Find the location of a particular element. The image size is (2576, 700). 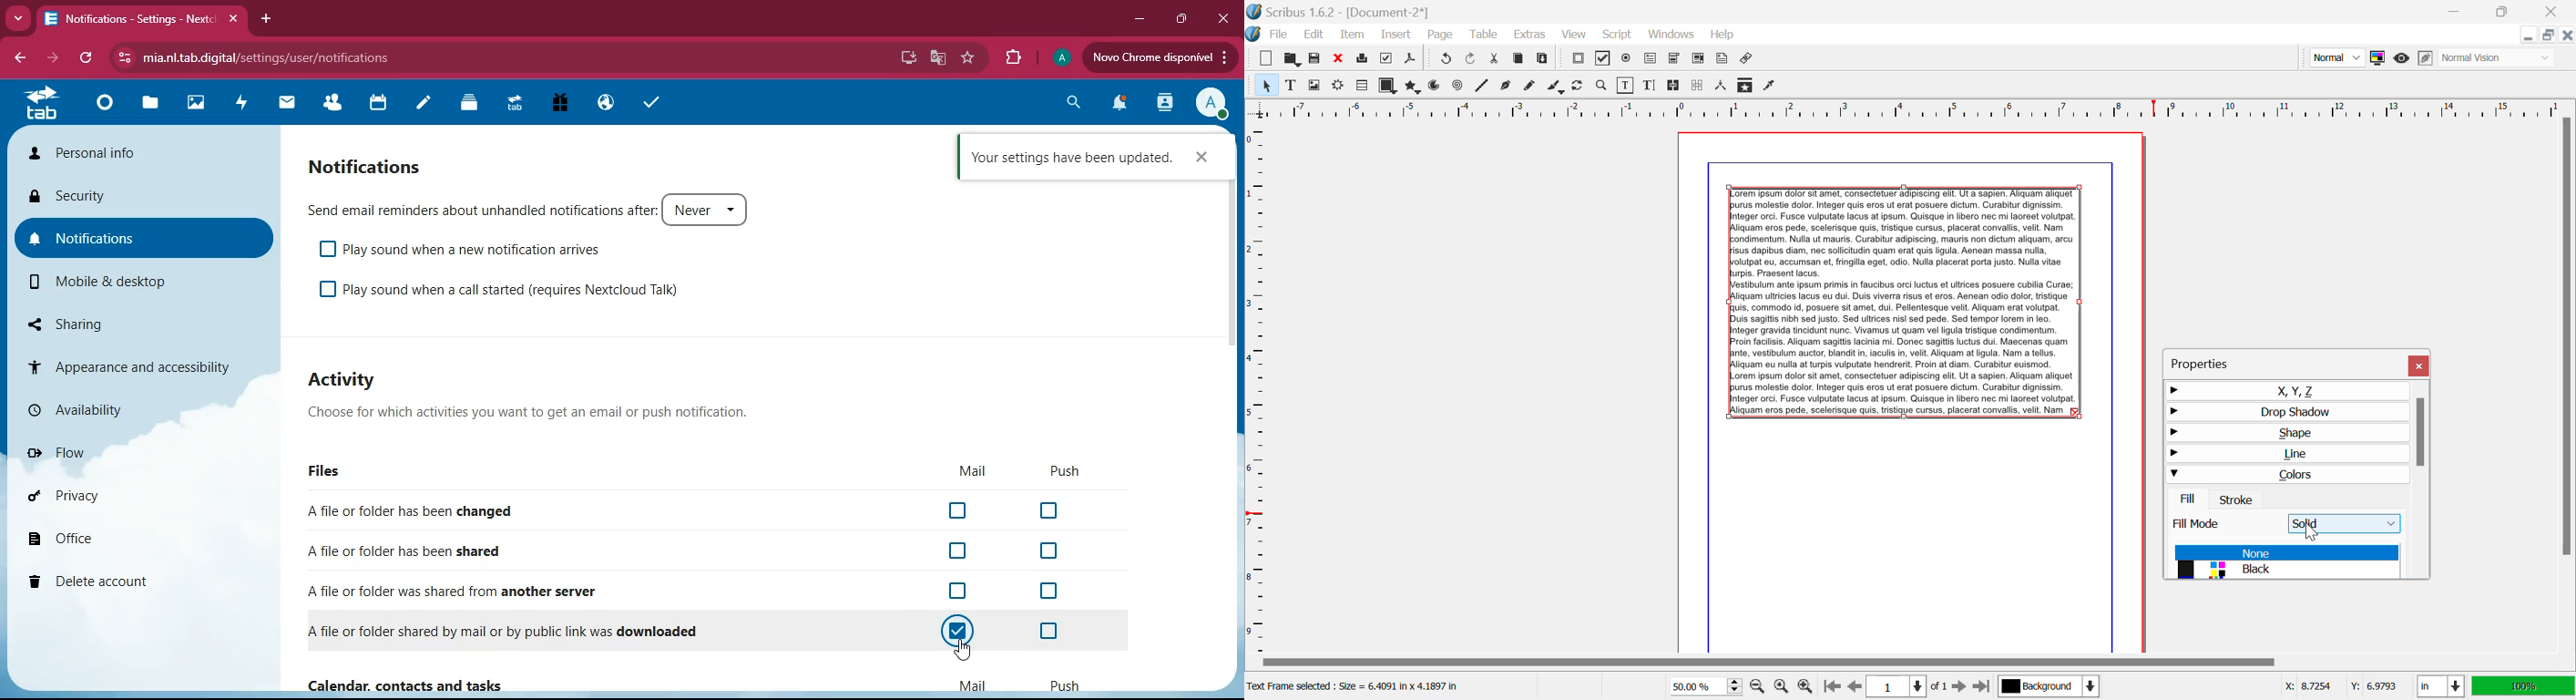

View is located at coordinates (1573, 35).